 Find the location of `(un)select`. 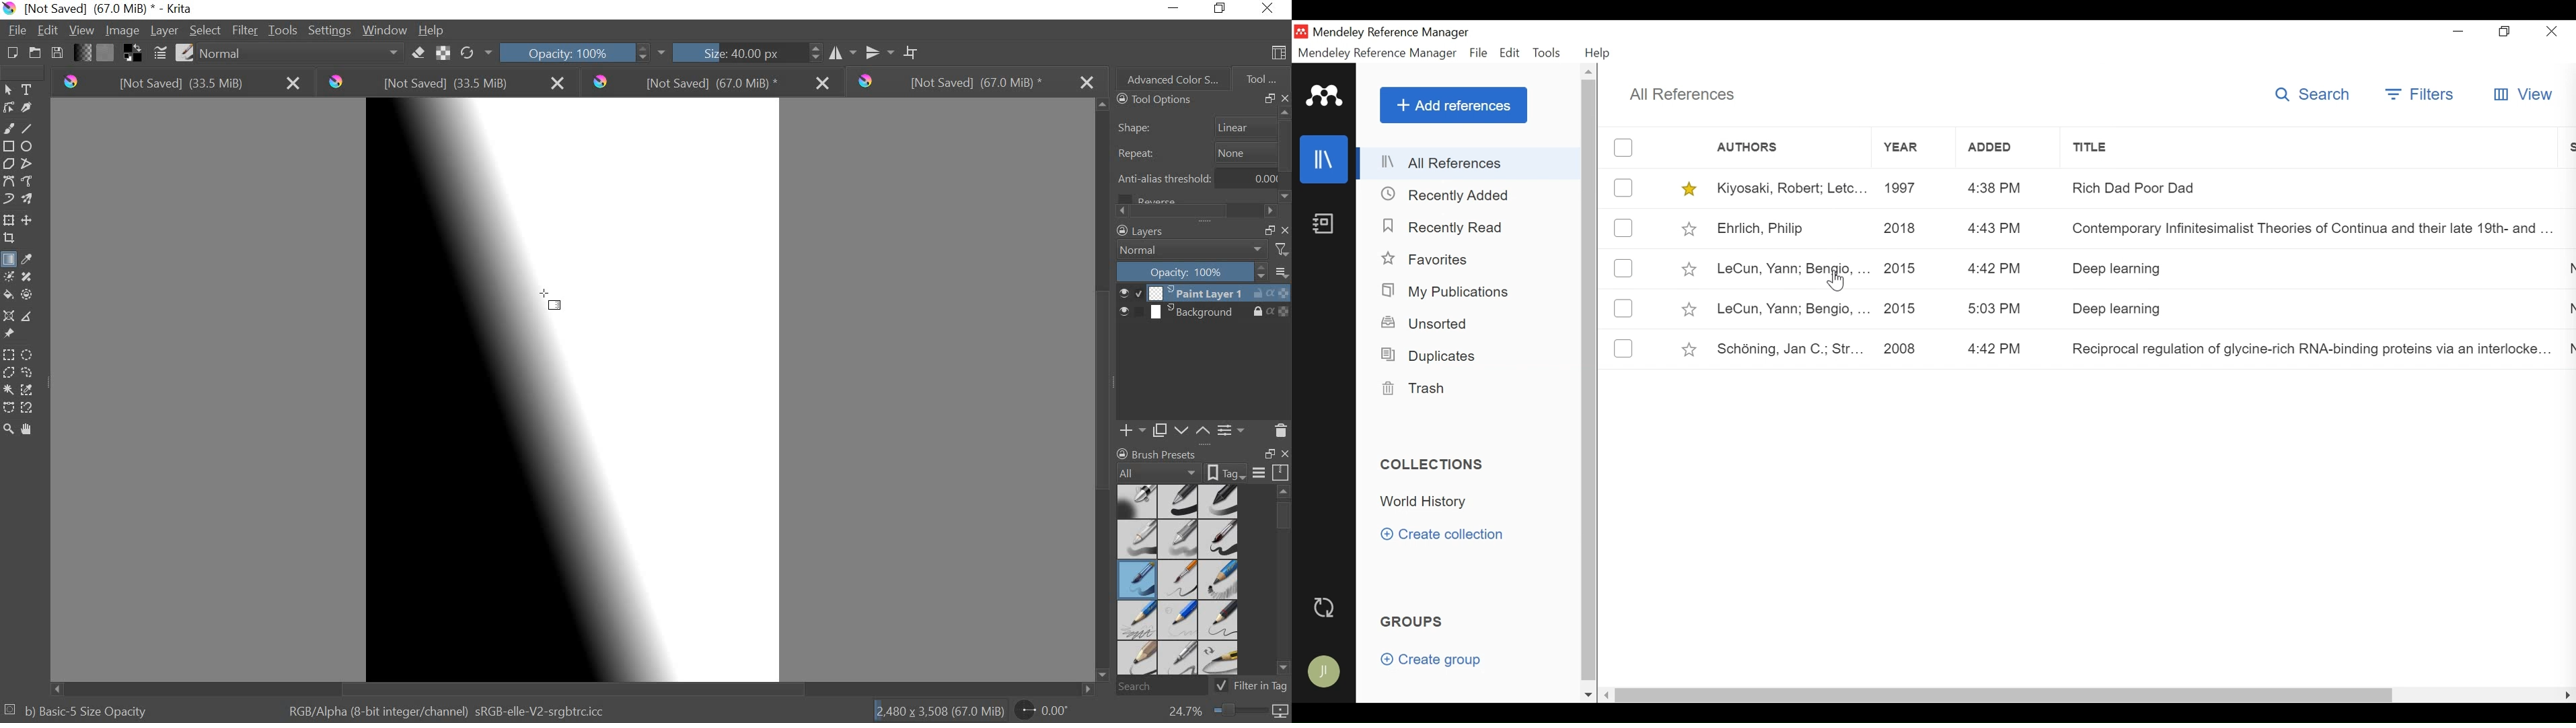

(un)select is located at coordinates (1624, 348).